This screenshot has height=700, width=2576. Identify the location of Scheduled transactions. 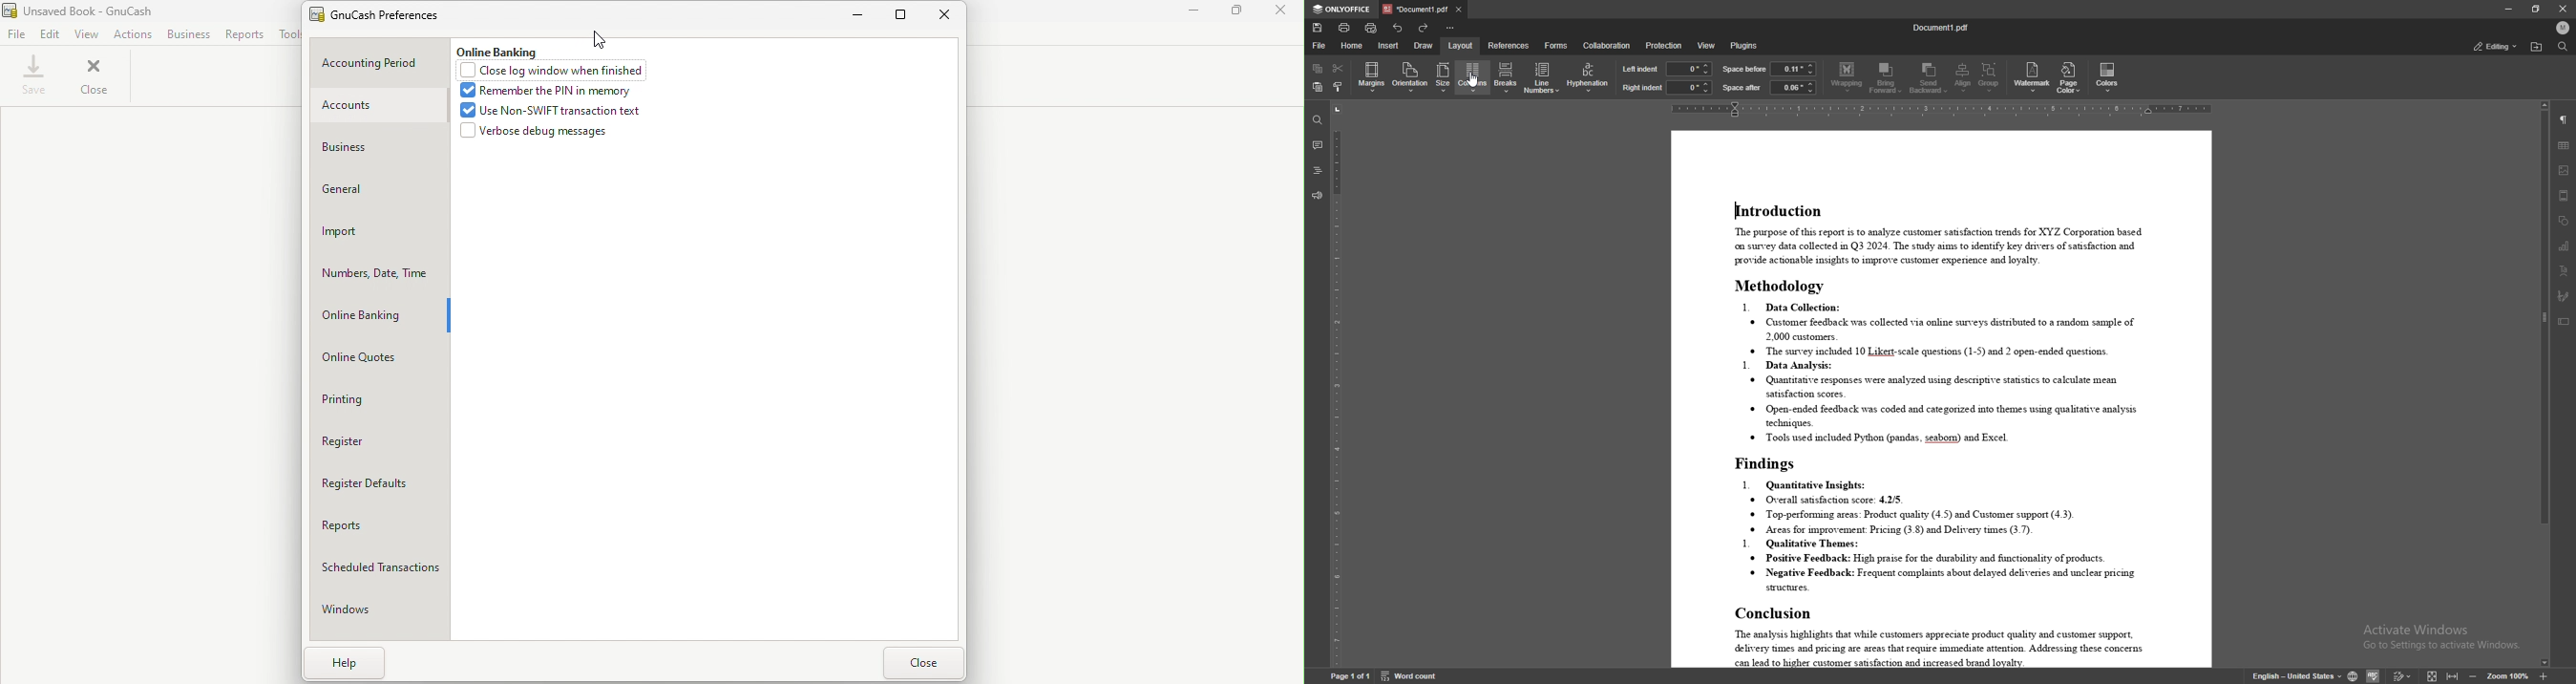
(382, 567).